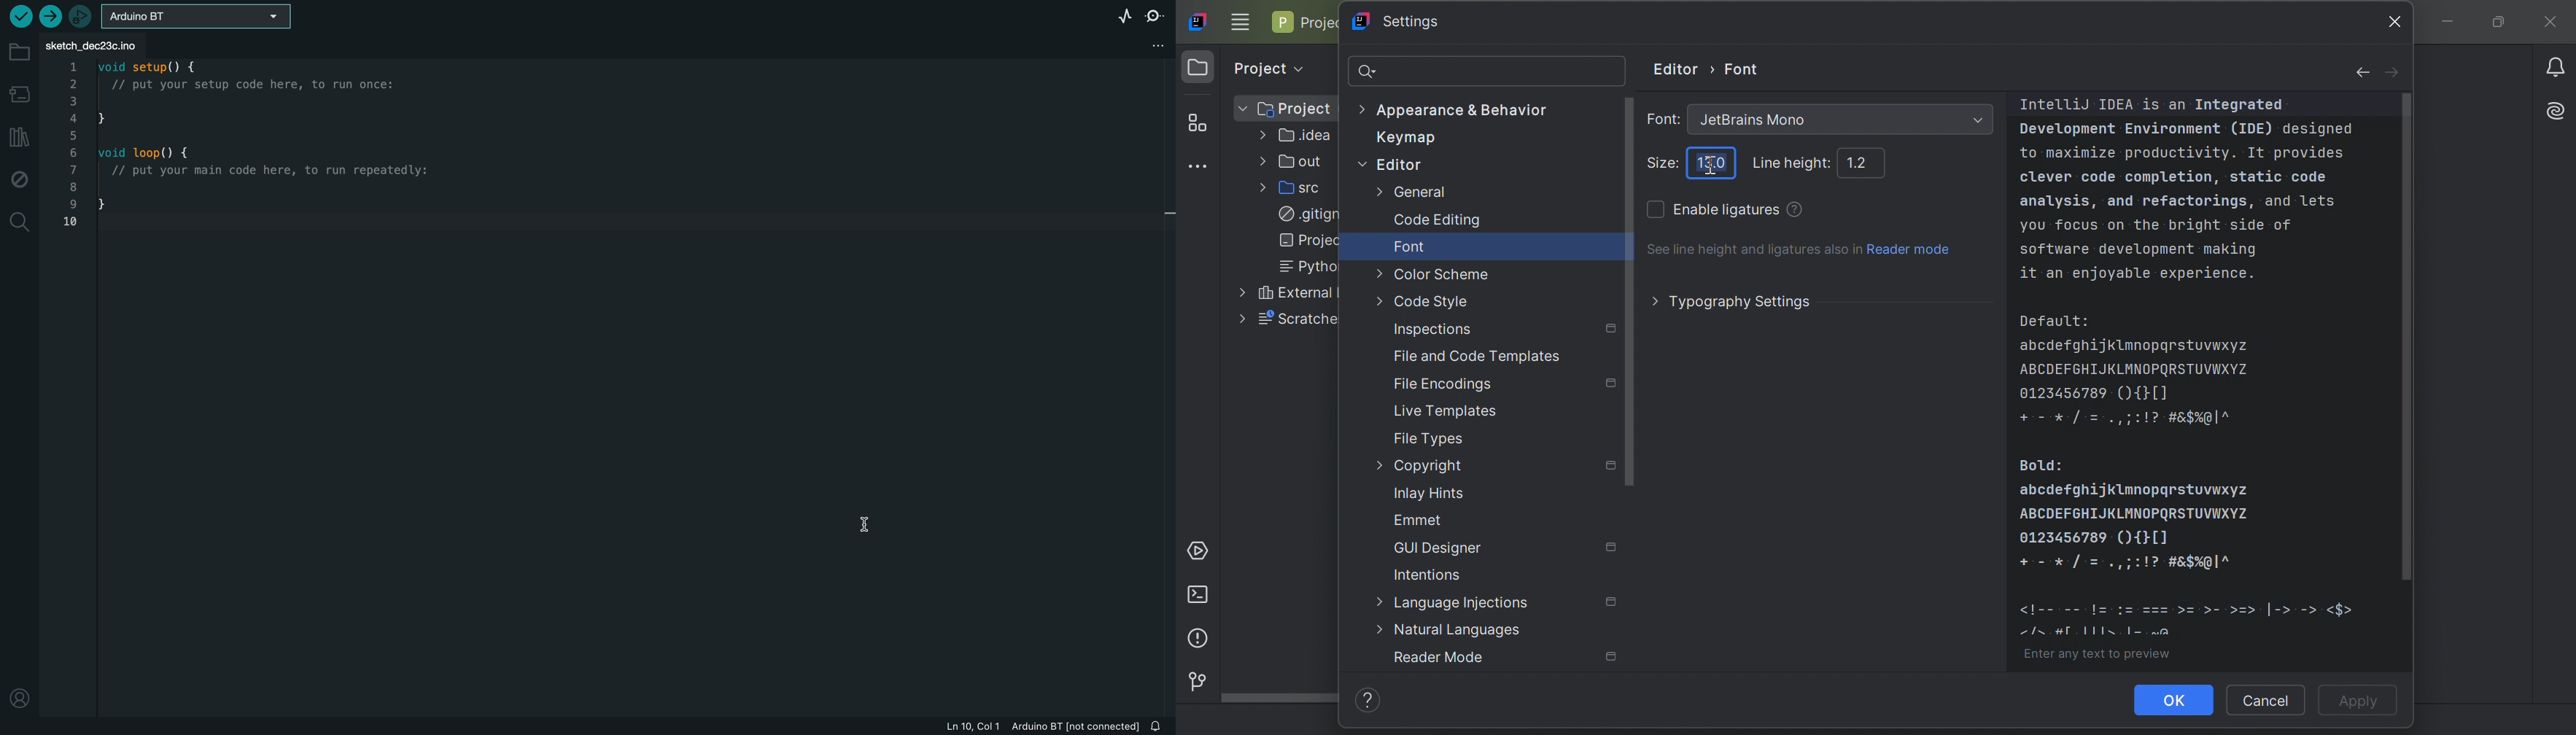  I want to click on 0123456789(){}[], so click(2095, 394).